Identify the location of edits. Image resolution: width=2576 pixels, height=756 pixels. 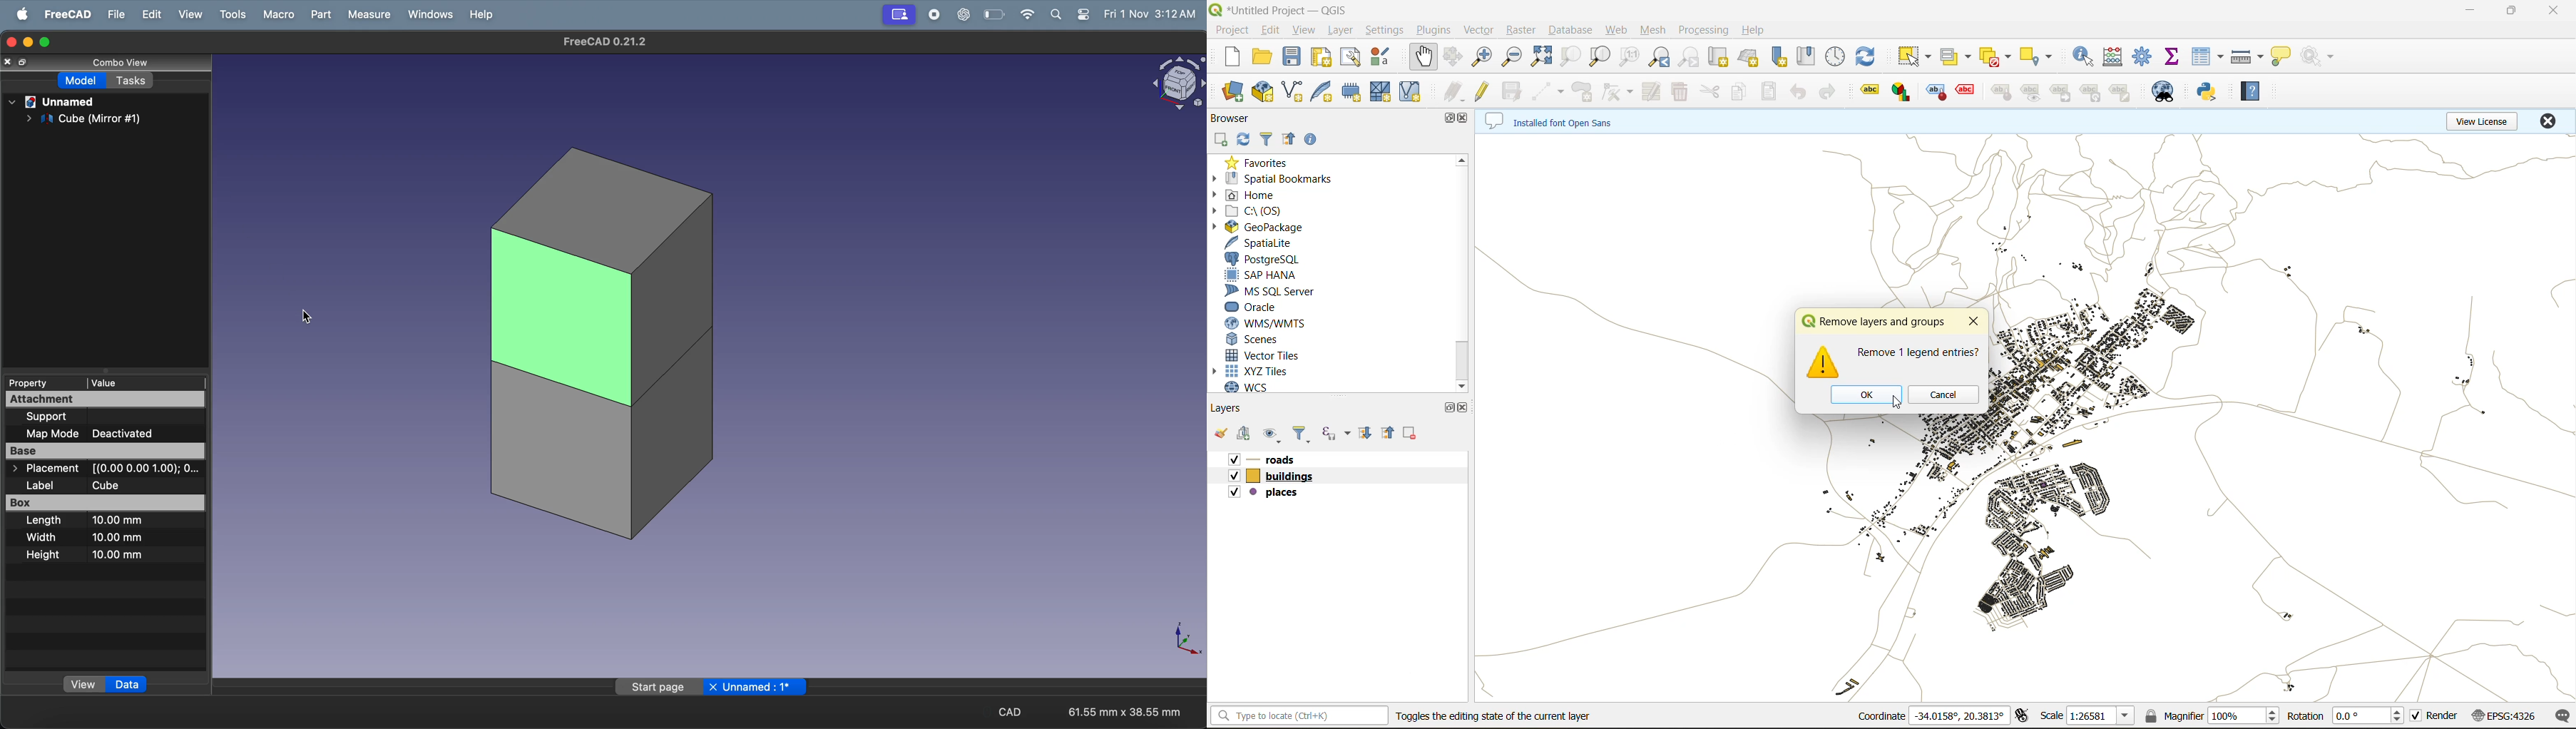
(1453, 91).